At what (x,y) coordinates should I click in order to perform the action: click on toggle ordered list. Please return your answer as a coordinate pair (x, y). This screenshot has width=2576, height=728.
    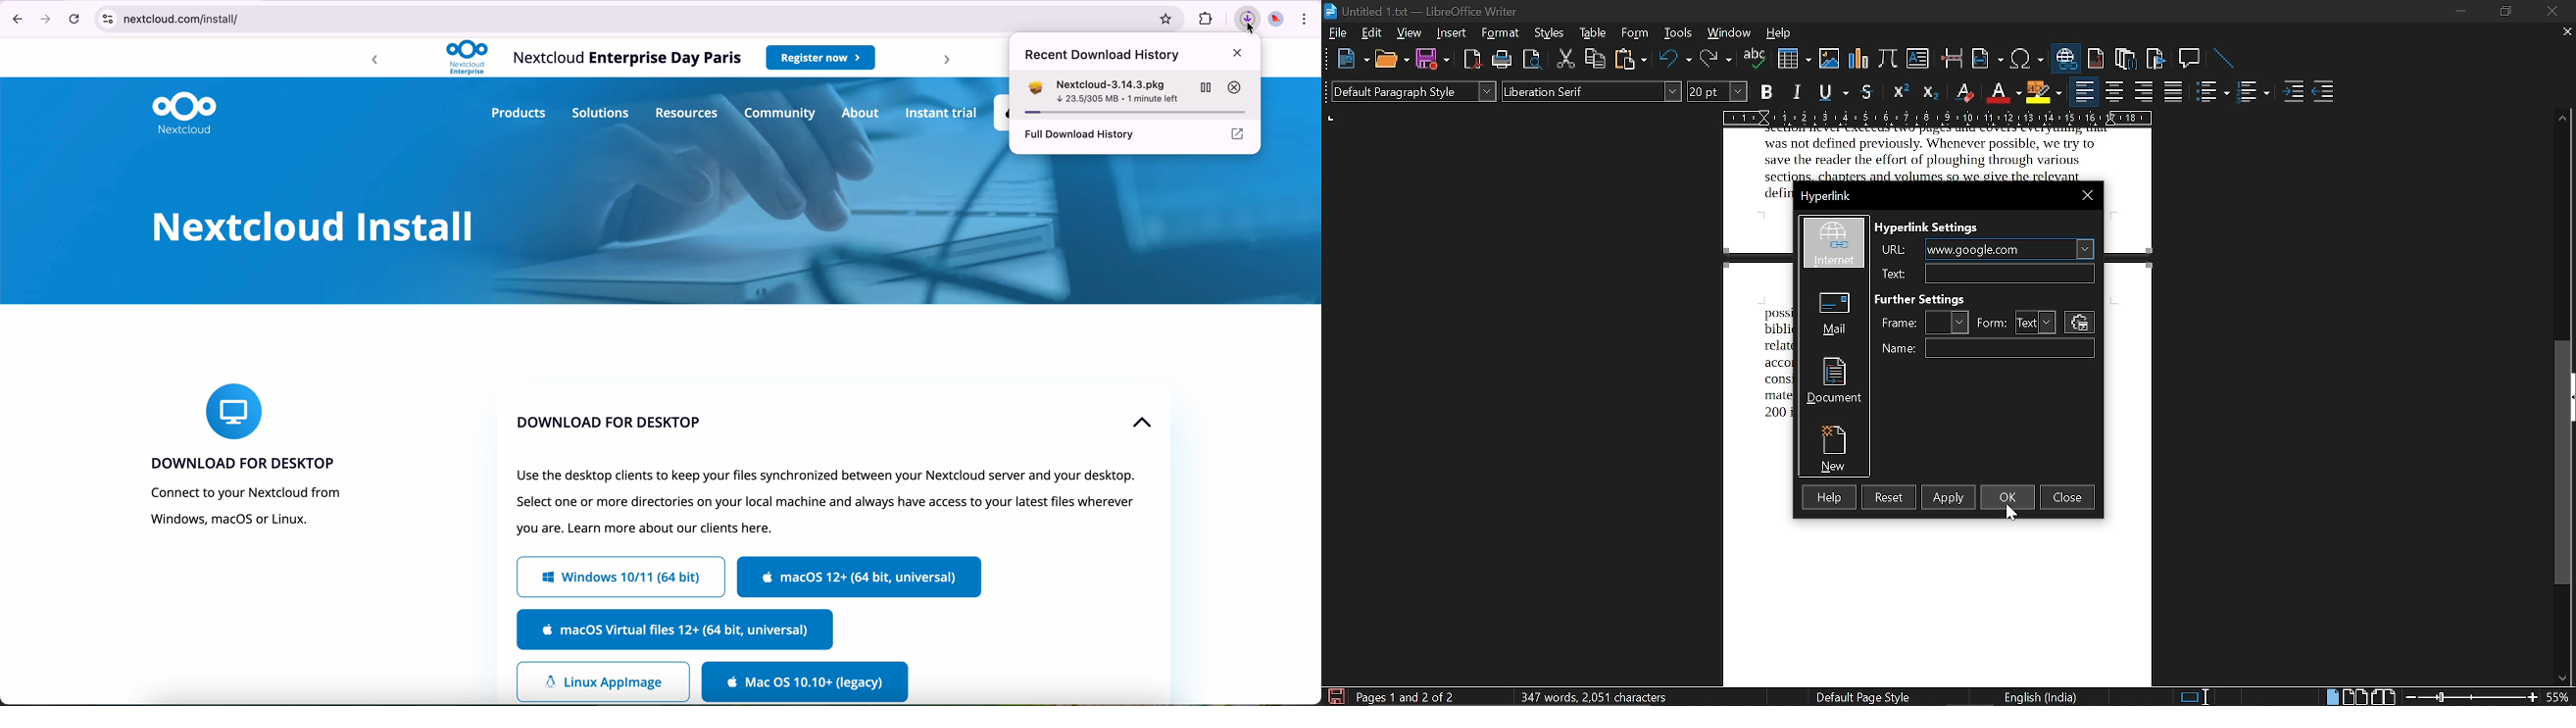
    Looking at the image, I should click on (2213, 93).